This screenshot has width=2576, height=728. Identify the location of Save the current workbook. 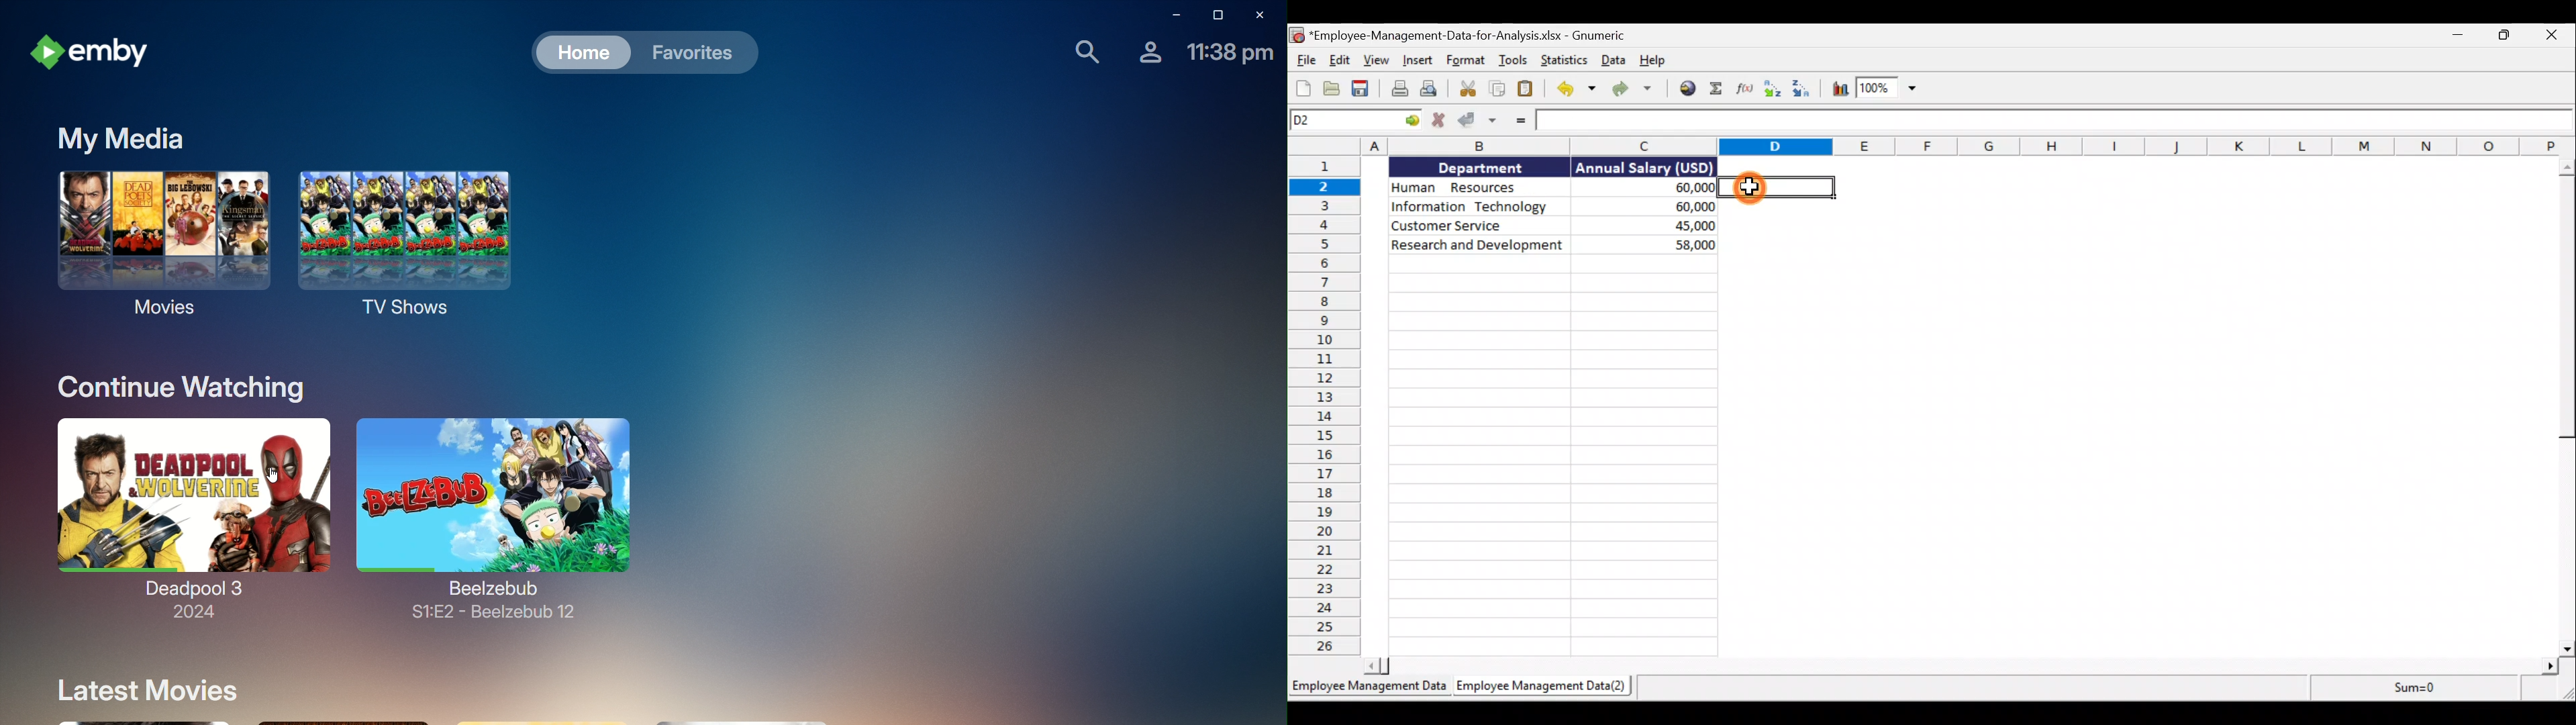
(1361, 89).